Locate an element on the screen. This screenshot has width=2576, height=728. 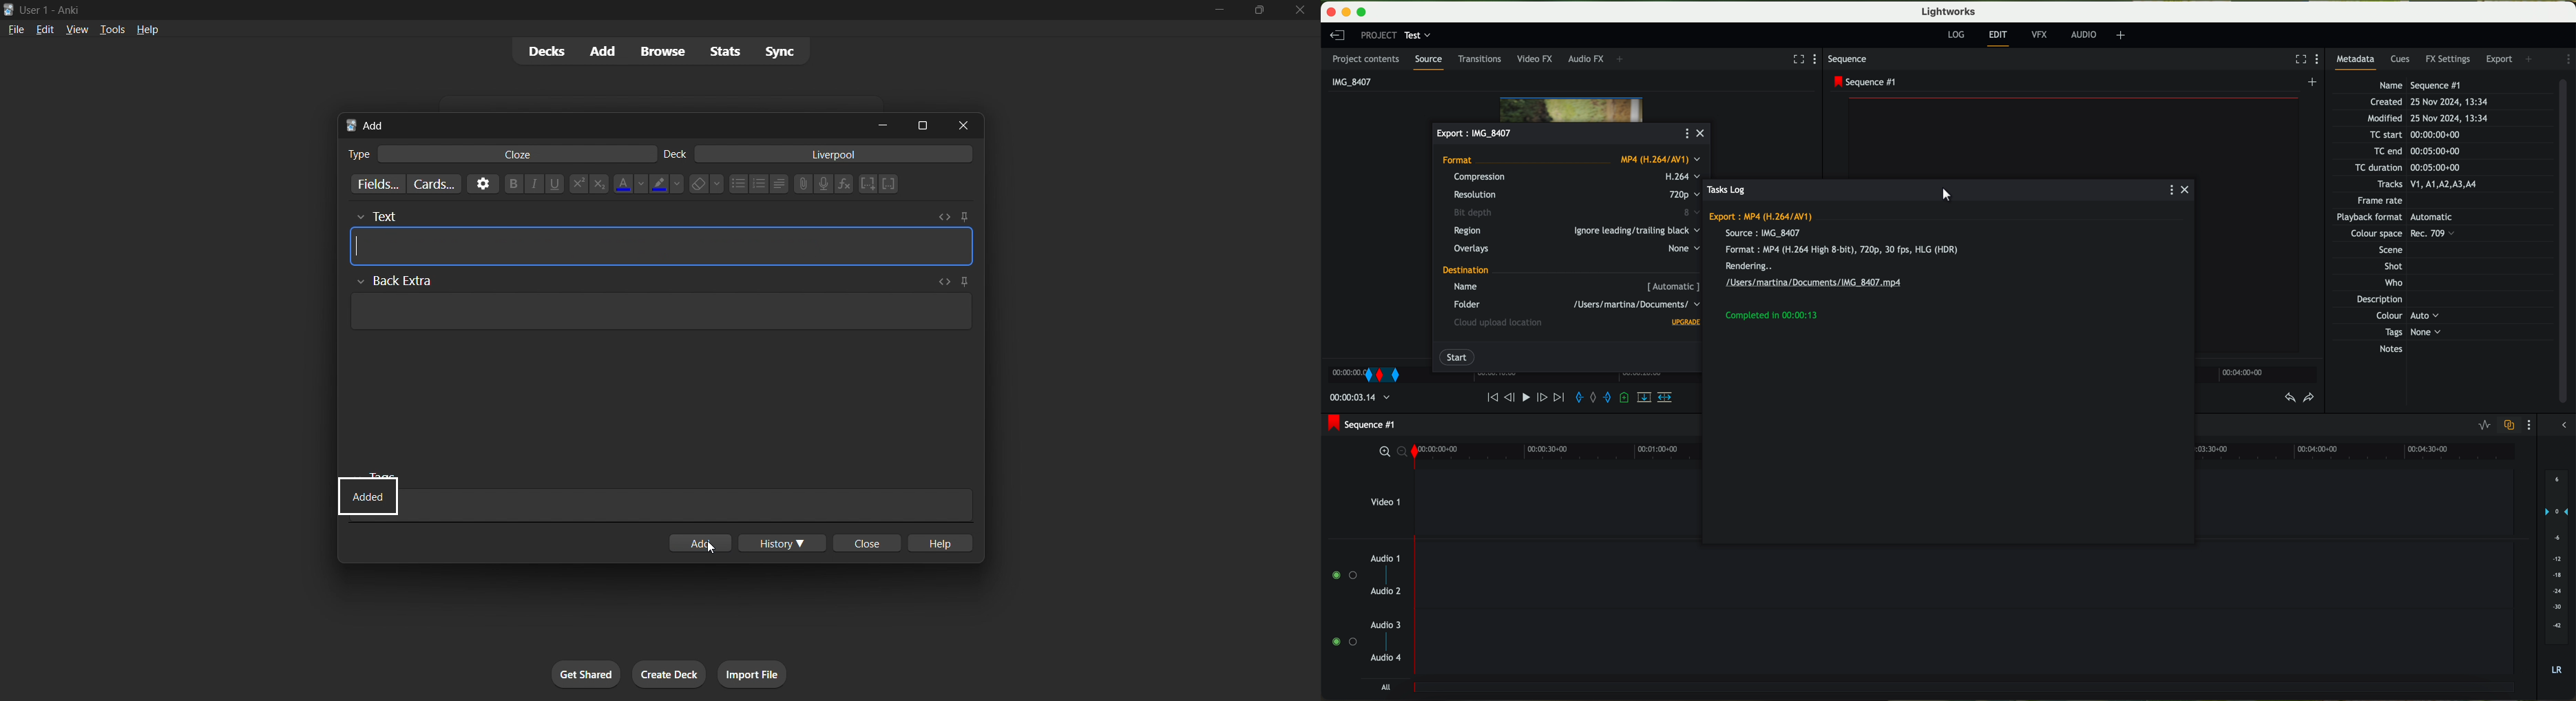
help is located at coordinates (150, 32).